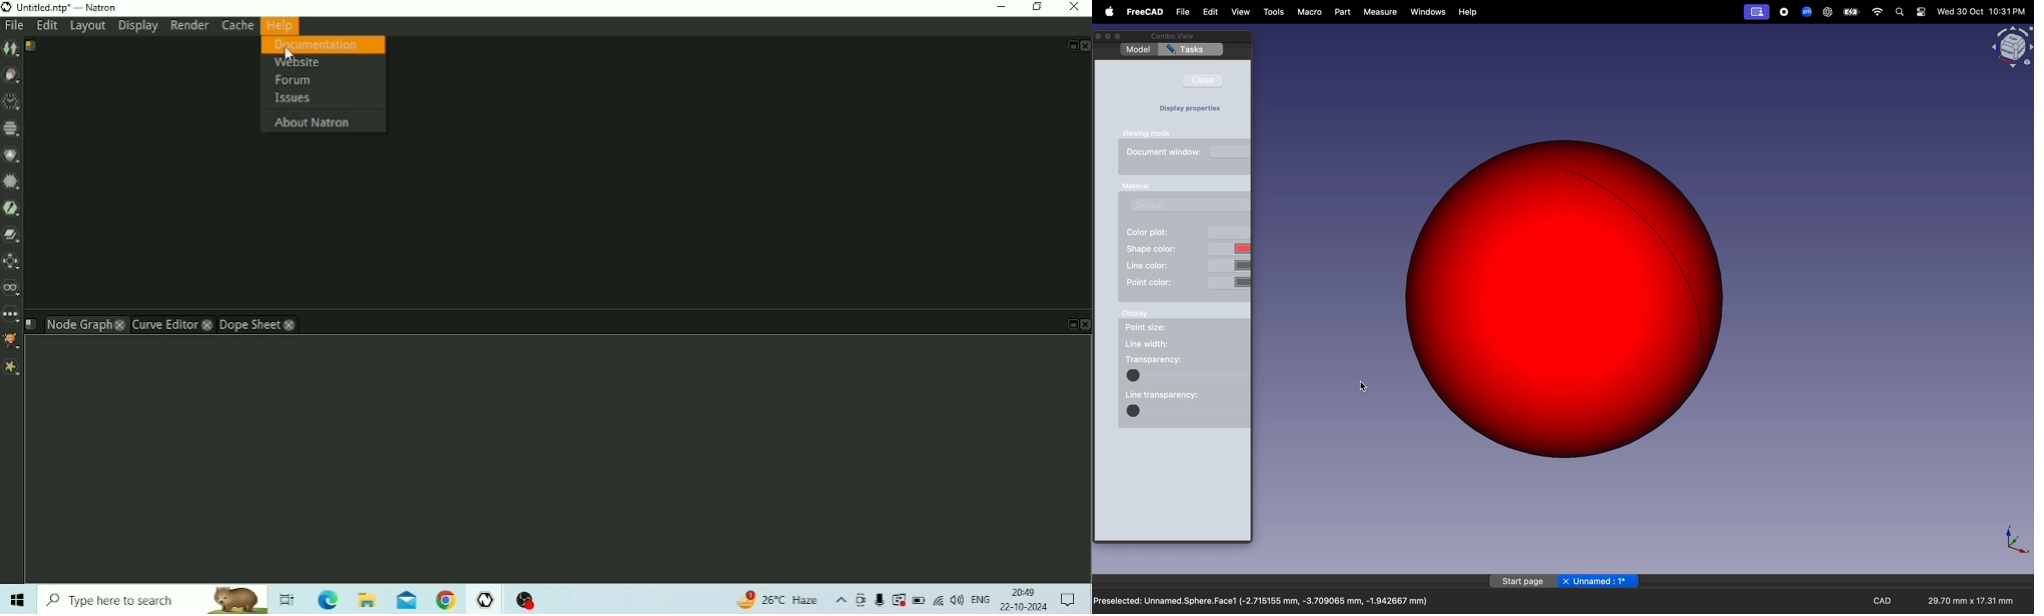 The width and height of the screenshot is (2044, 616). Describe the element at coordinates (1878, 12) in the screenshot. I see `wifi` at that location.